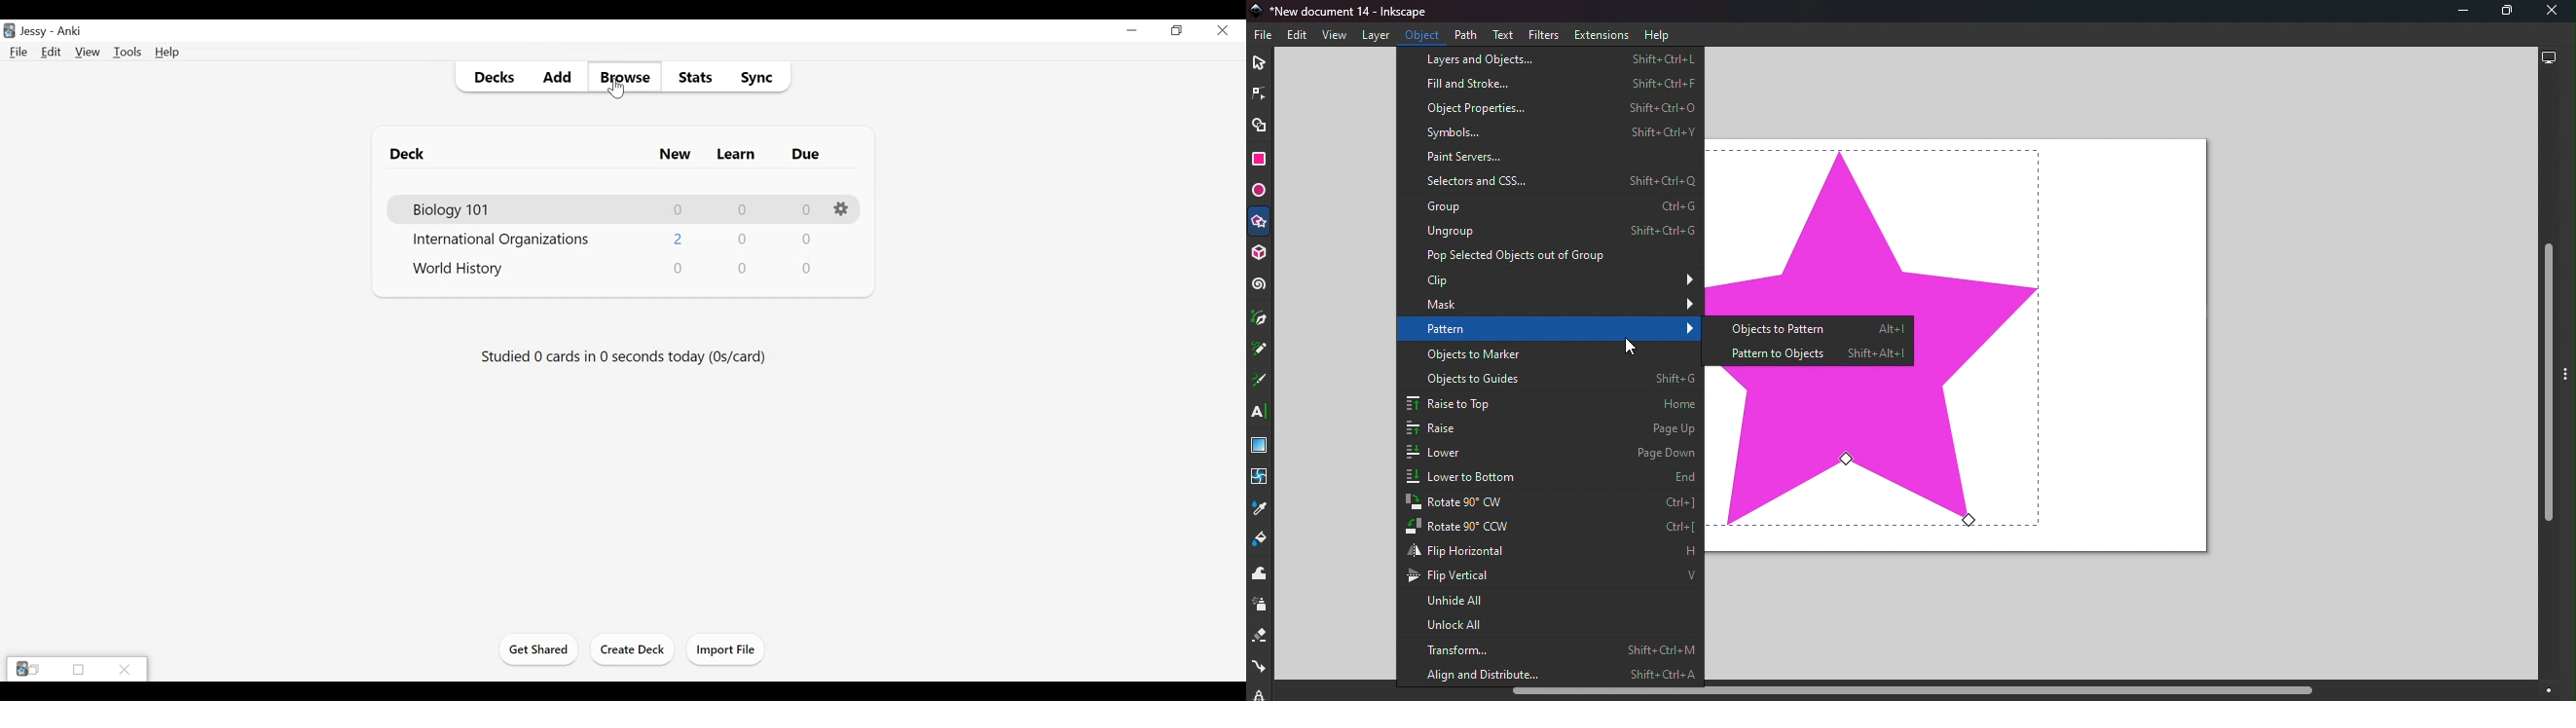 The width and height of the screenshot is (2576, 728). I want to click on Selectors and CSS, so click(1561, 182).